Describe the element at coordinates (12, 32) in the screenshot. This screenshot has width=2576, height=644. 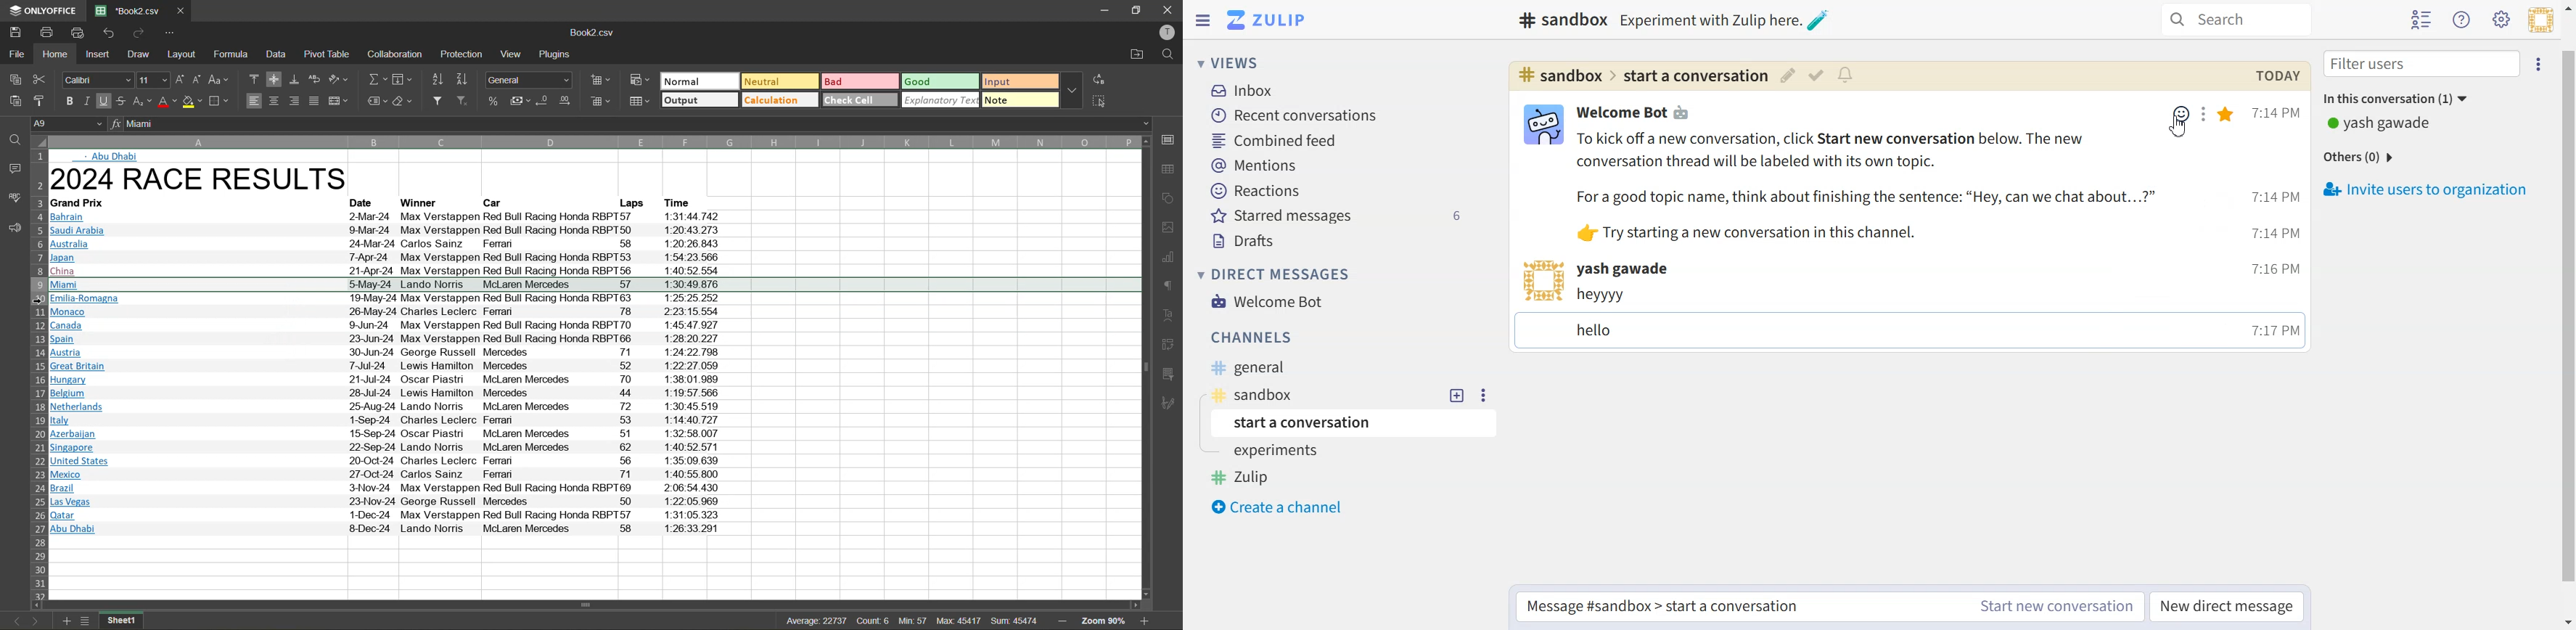
I see `save` at that location.